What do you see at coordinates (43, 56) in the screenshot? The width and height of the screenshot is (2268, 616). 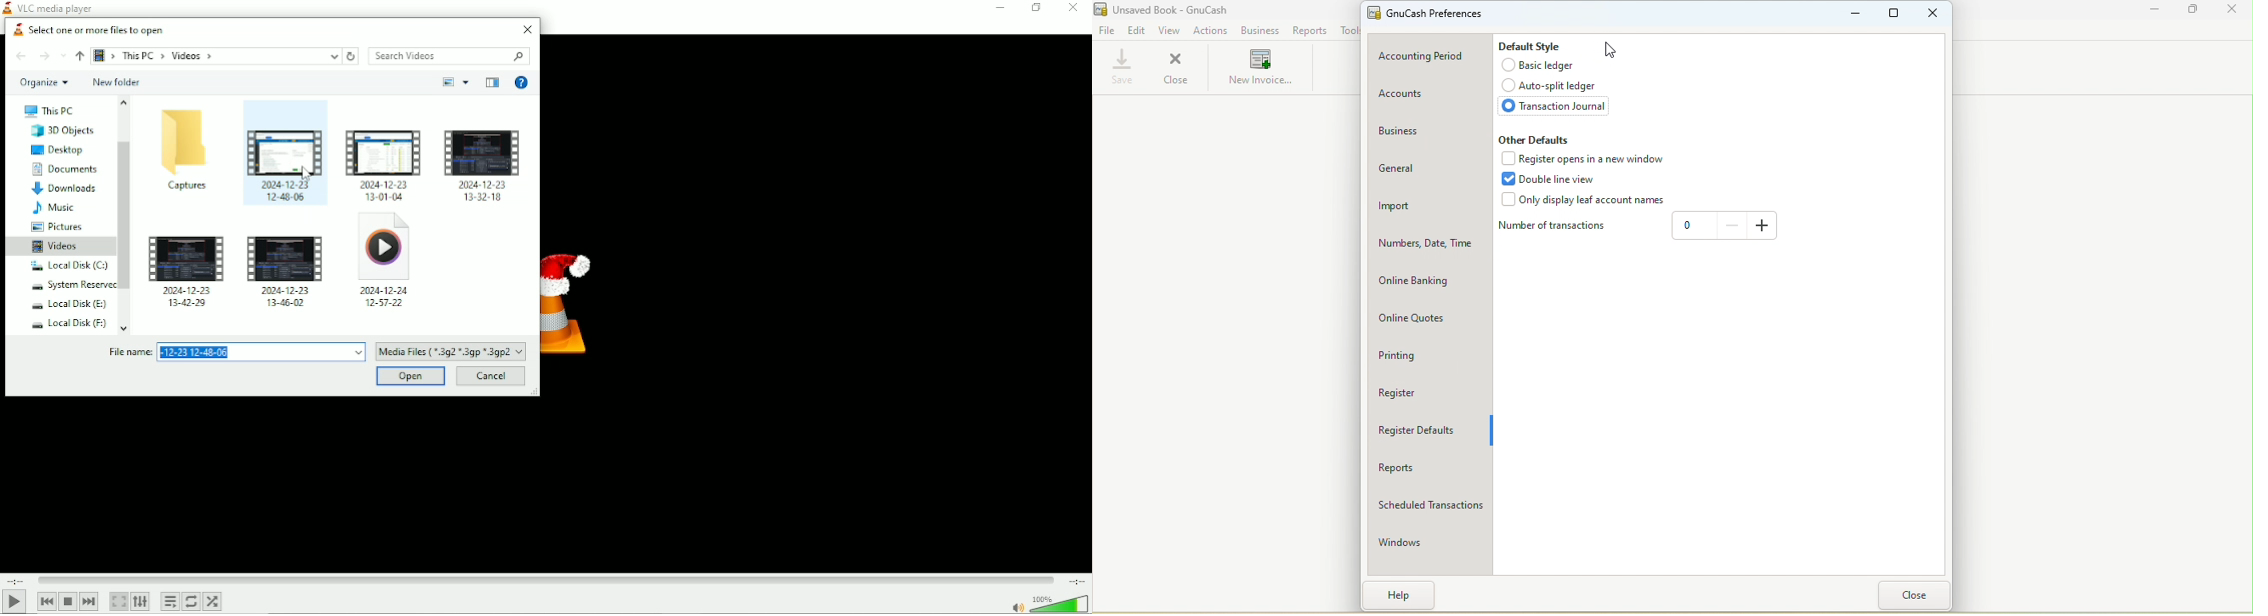 I see `Forward` at bounding box center [43, 56].